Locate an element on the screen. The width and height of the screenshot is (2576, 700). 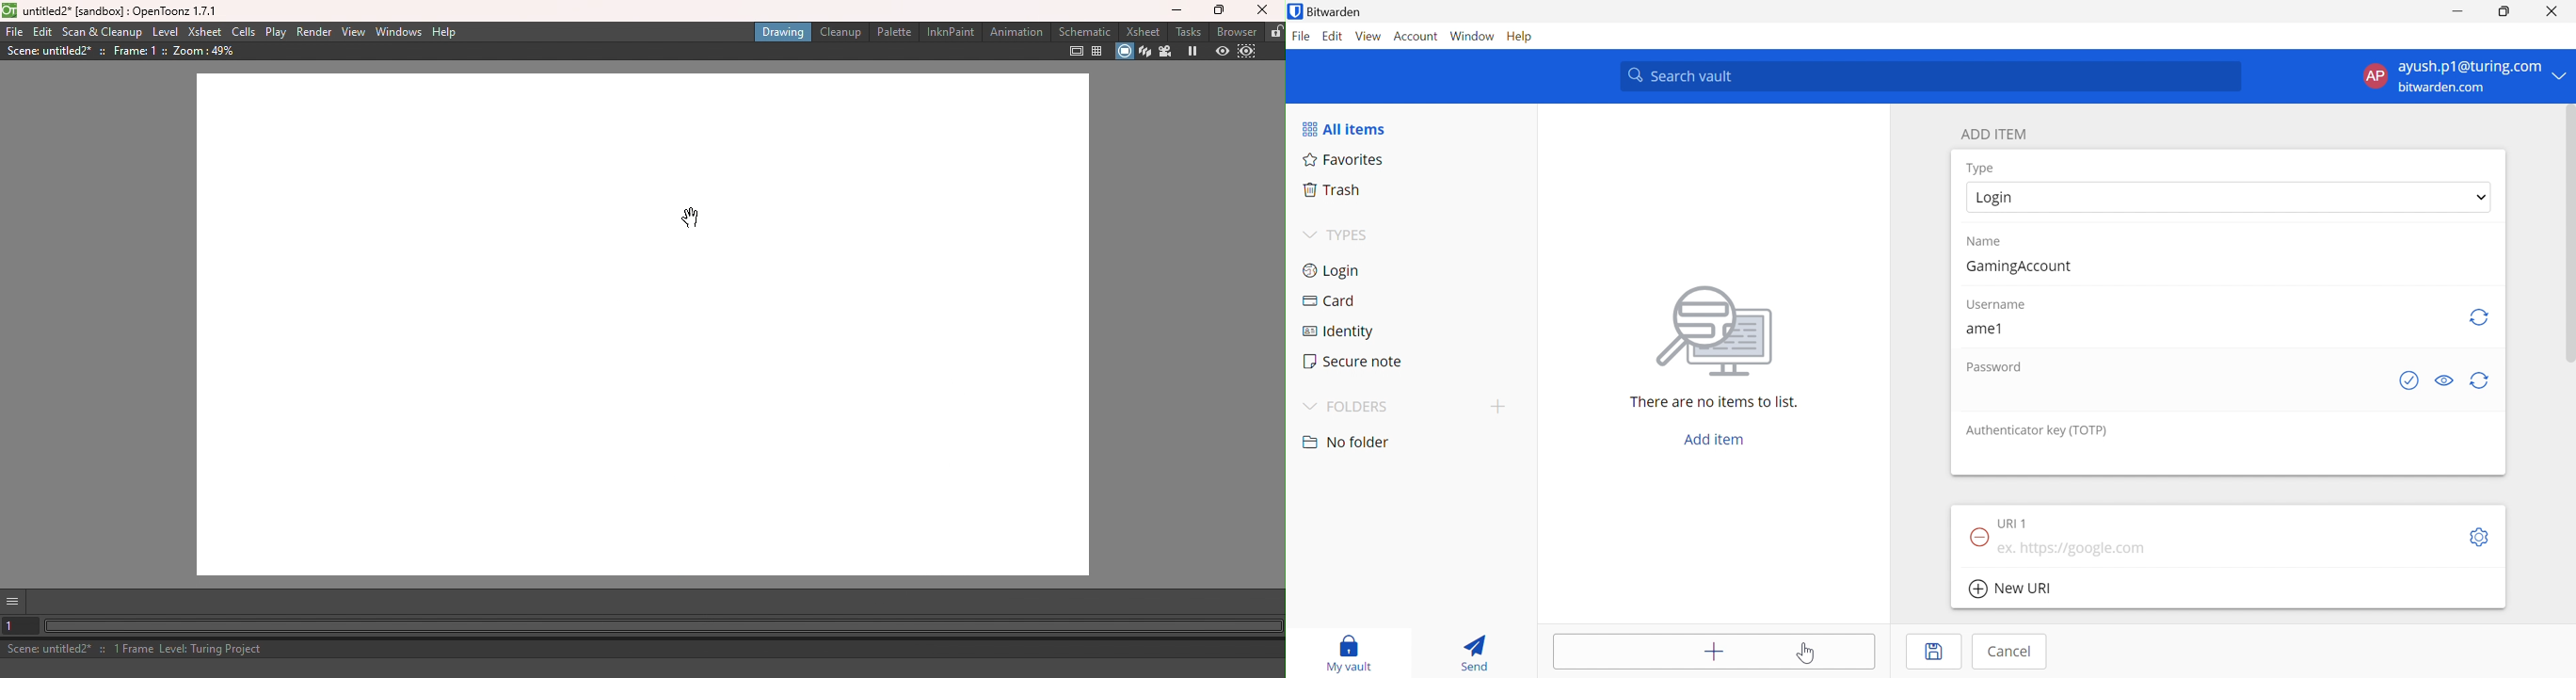
Restore Down is located at coordinates (2506, 12).